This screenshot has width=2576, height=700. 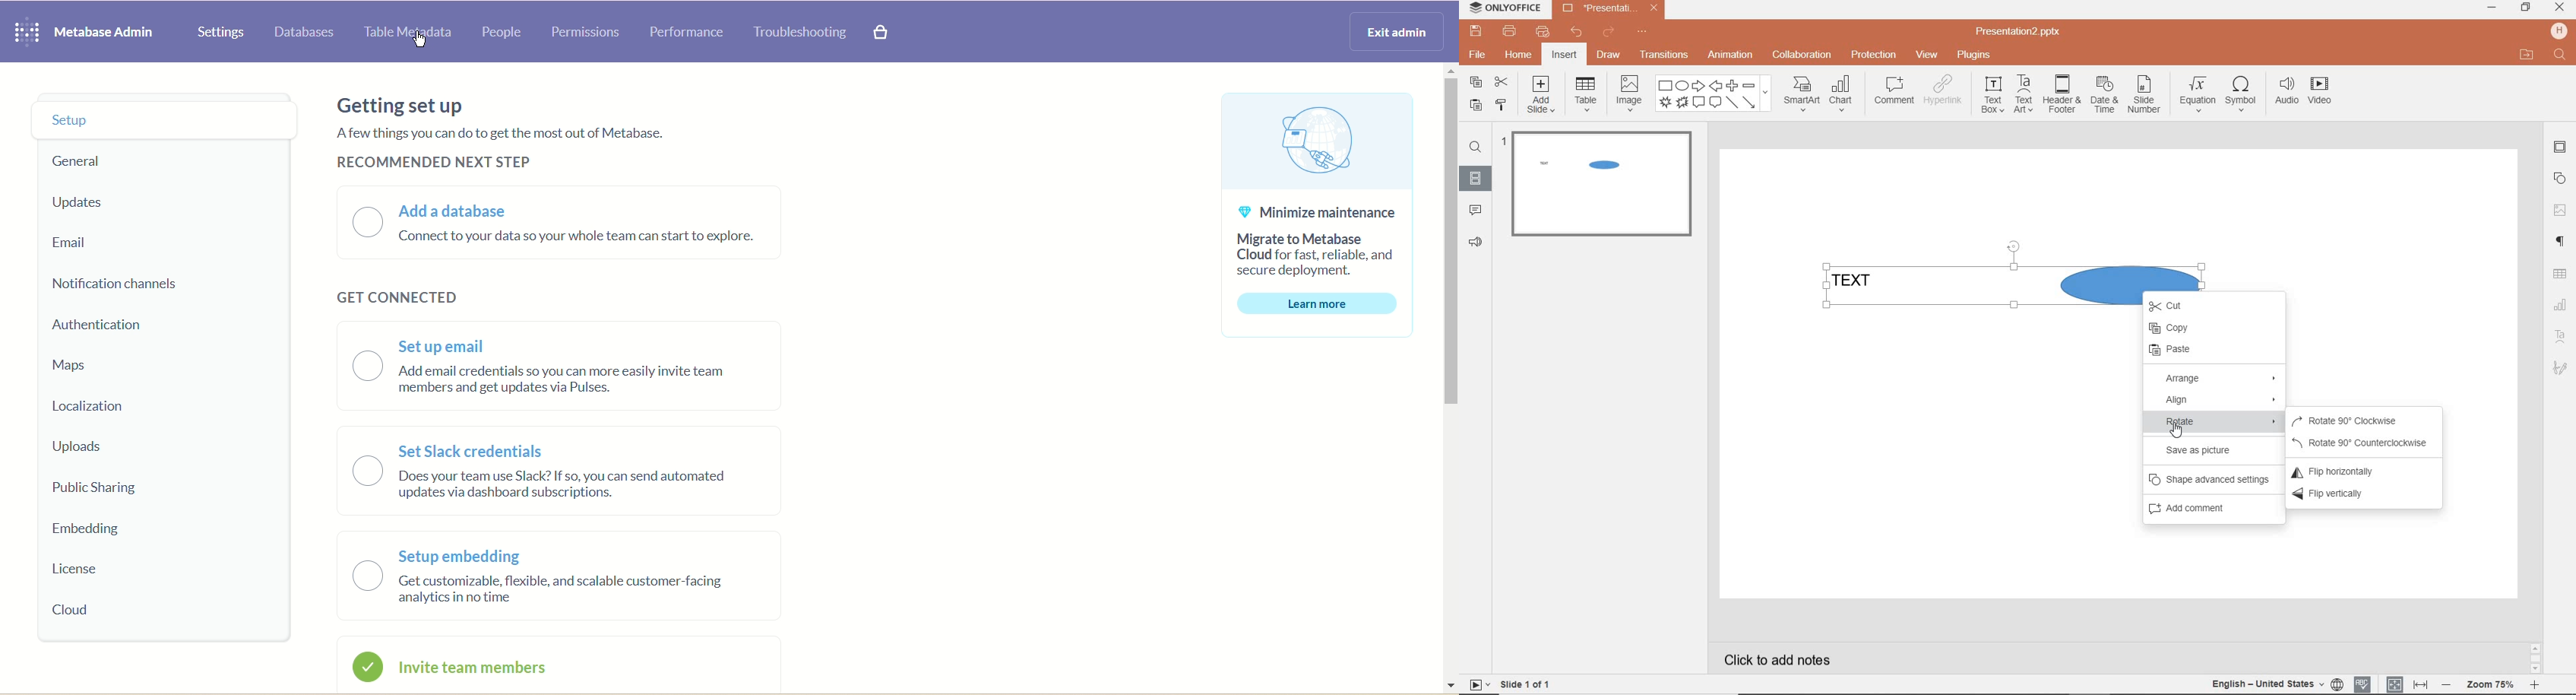 I want to click on save as picture, so click(x=2205, y=451).